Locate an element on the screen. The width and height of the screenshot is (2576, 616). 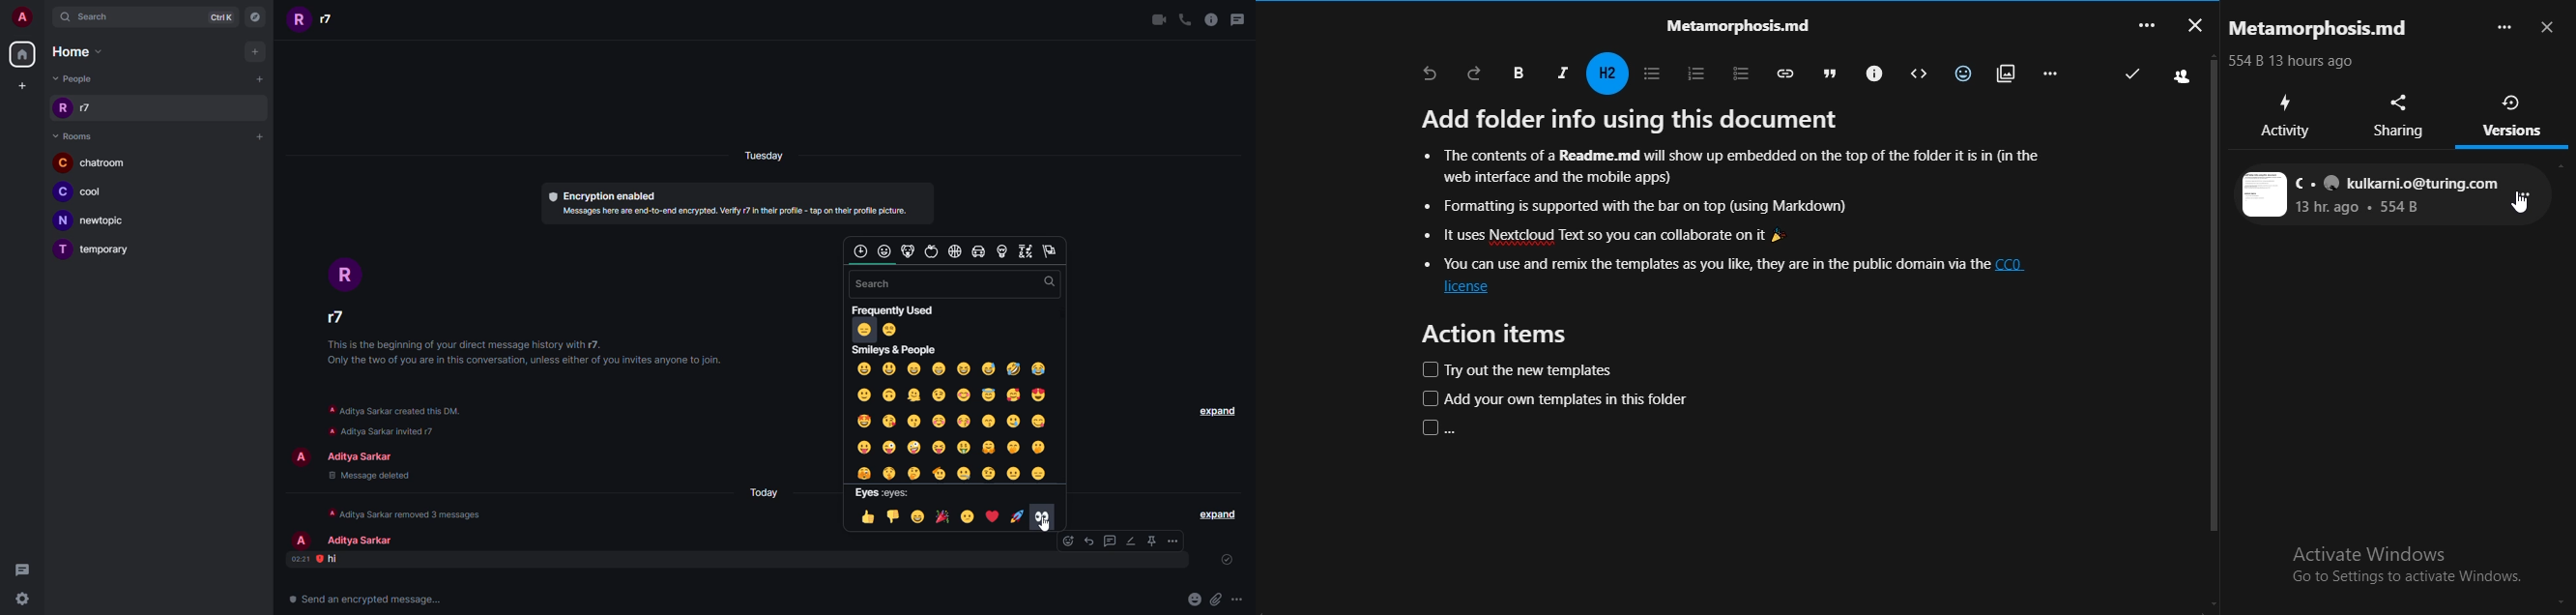
category is located at coordinates (1025, 251).